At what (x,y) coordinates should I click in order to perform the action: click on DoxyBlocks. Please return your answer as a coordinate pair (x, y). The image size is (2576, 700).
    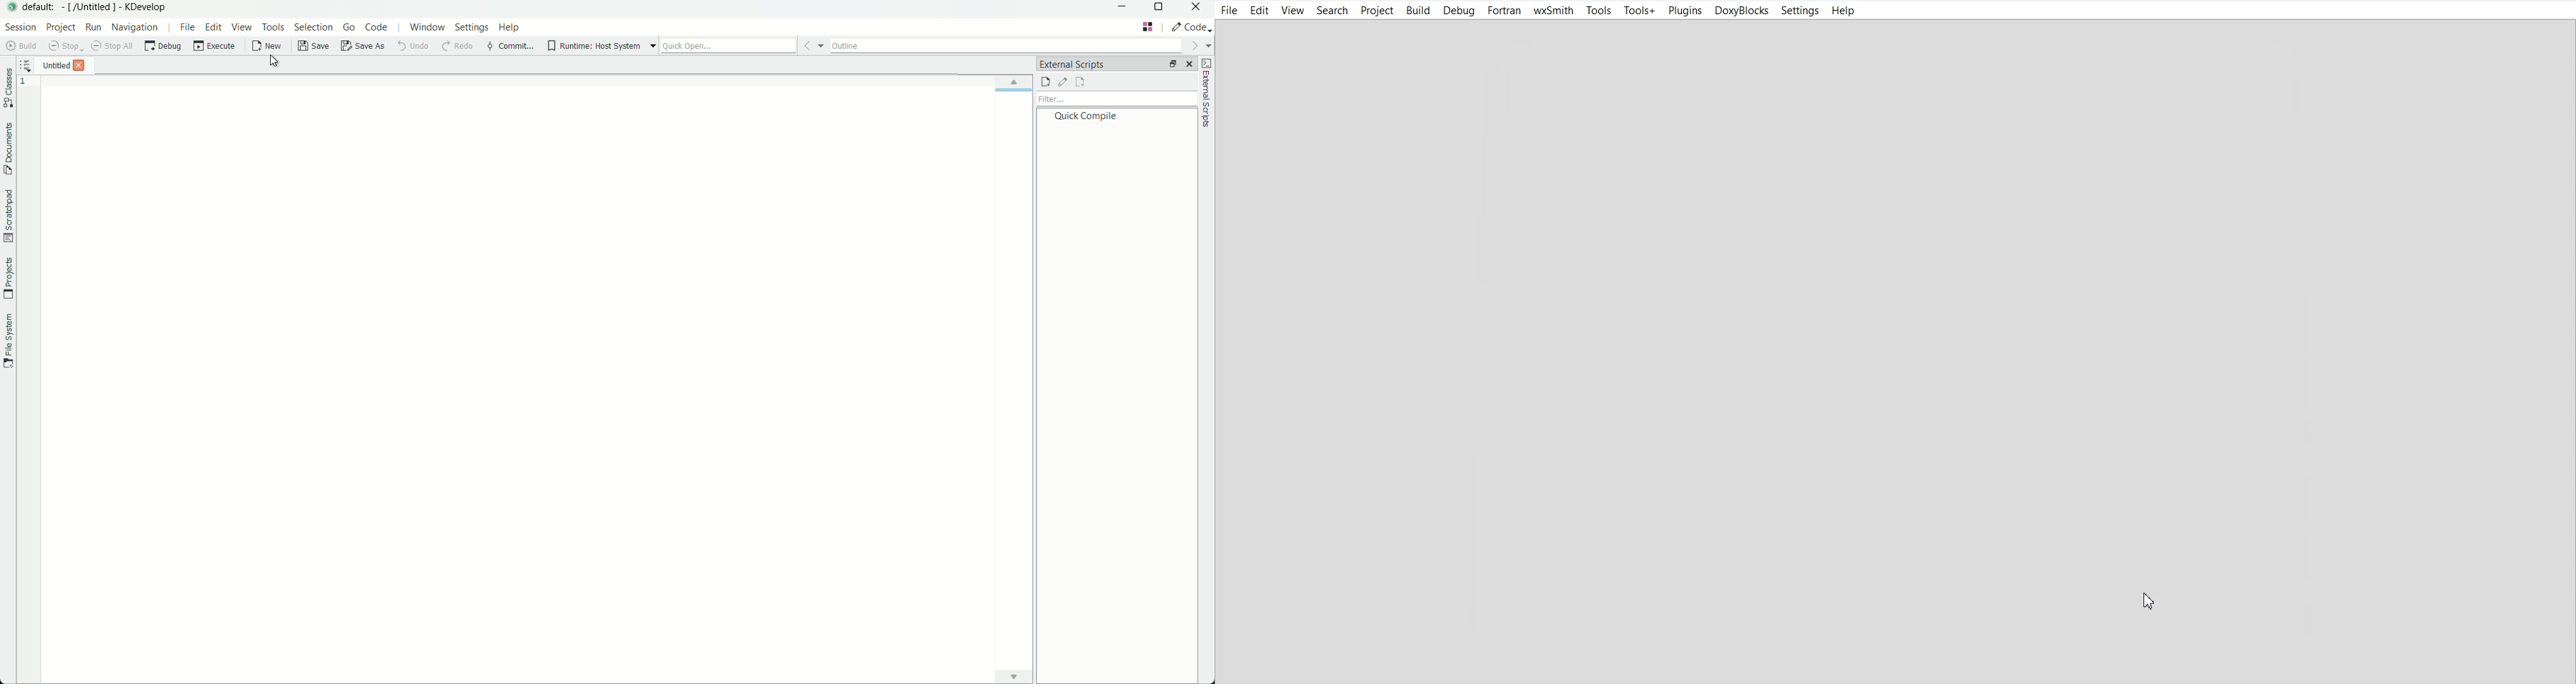
    Looking at the image, I should click on (1742, 11).